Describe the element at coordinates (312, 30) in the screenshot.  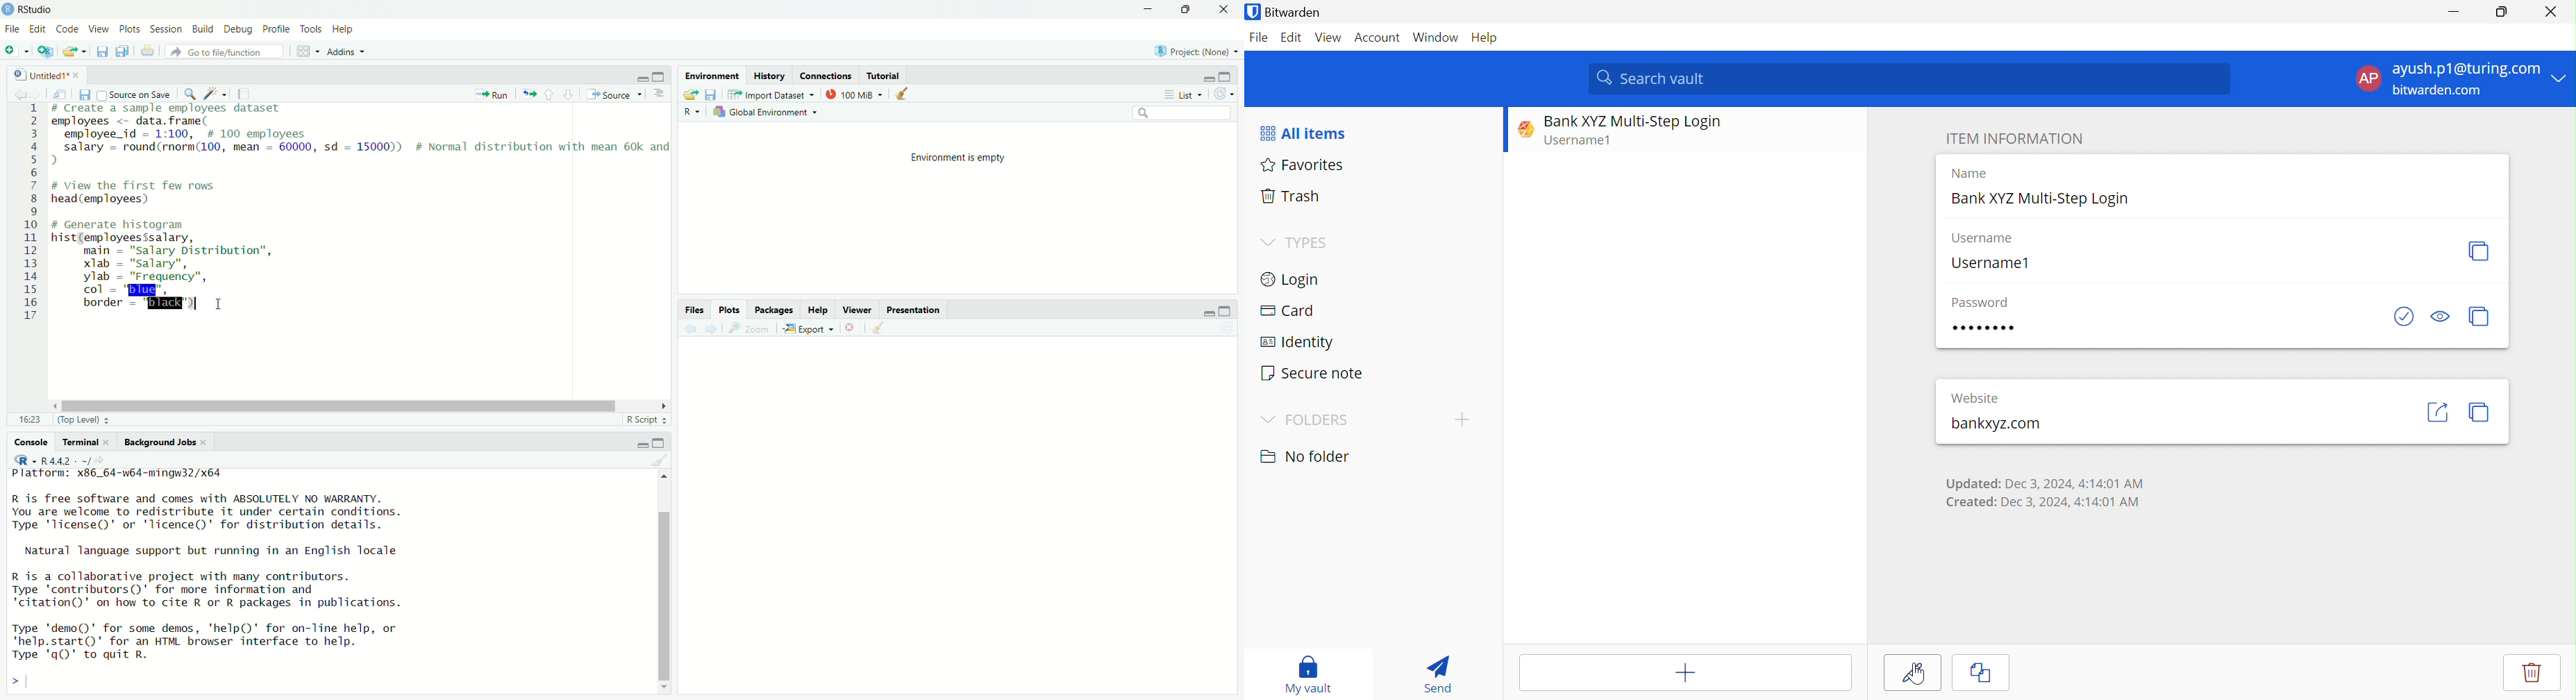
I see `Tools` at that location.